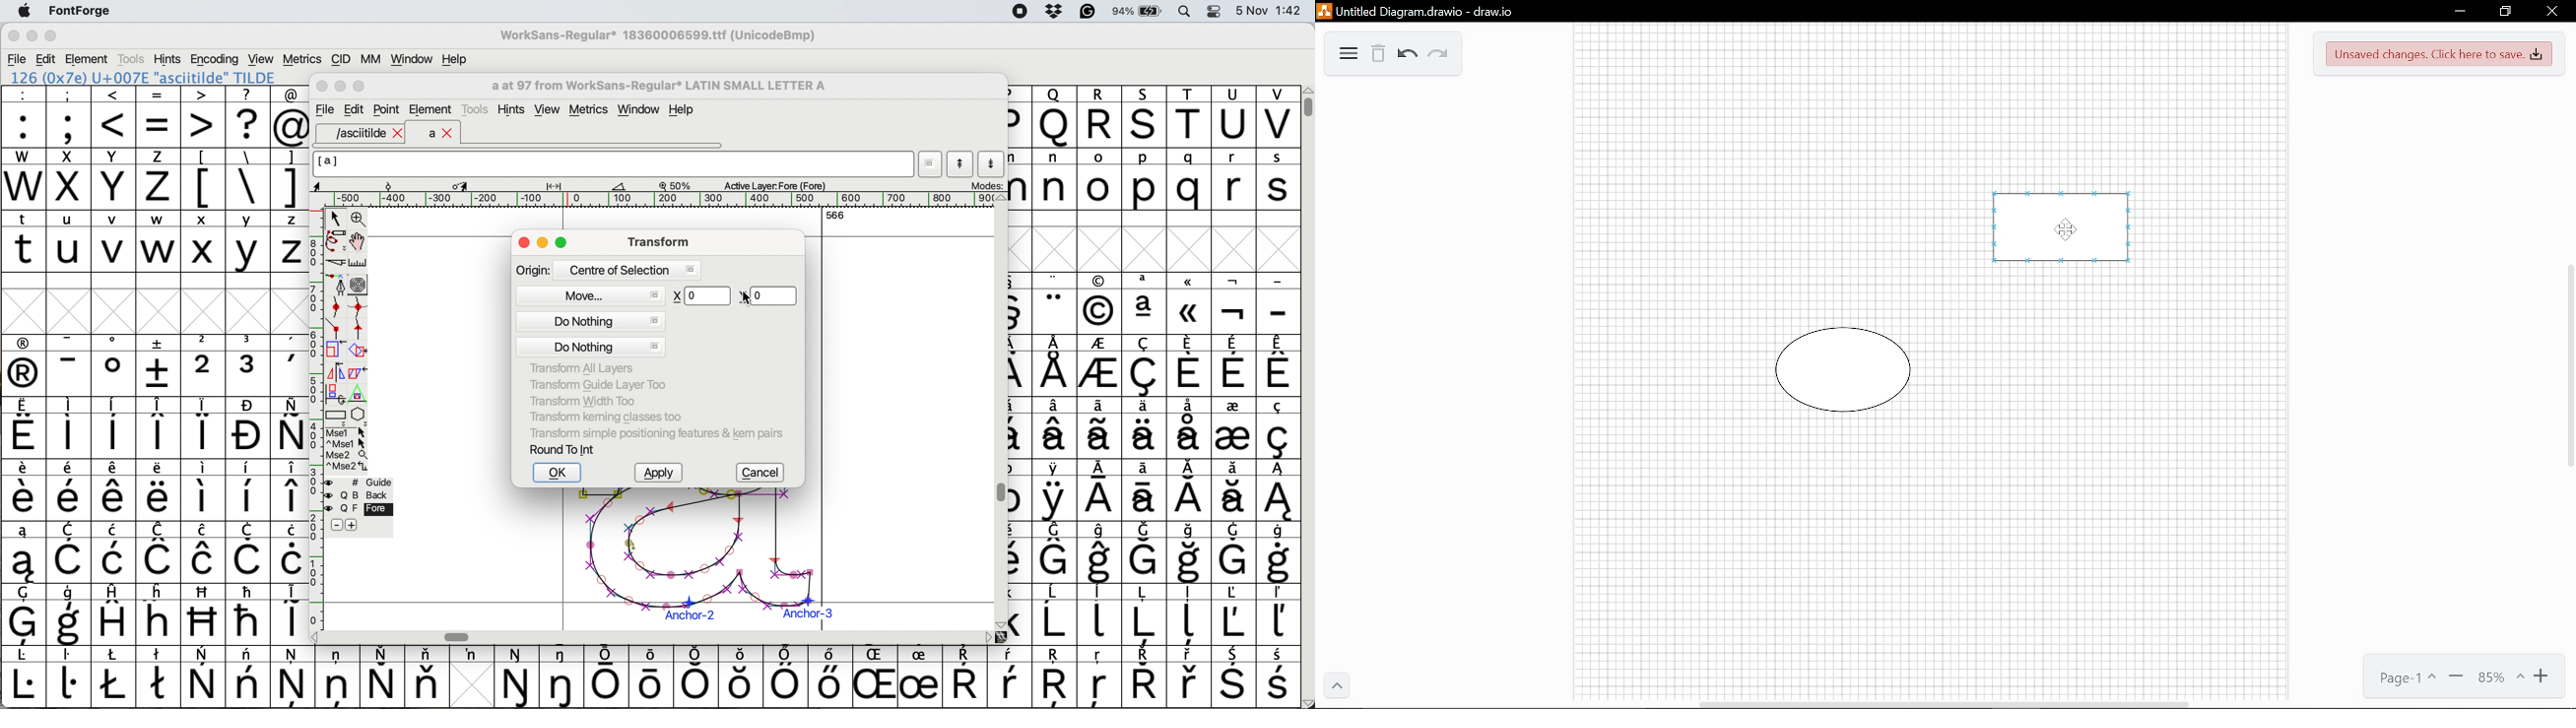 The height and width of the screenshot is (728, 2576). Describe the element at coordinates (69, 115) in the screenshot. I see `;` at that location.